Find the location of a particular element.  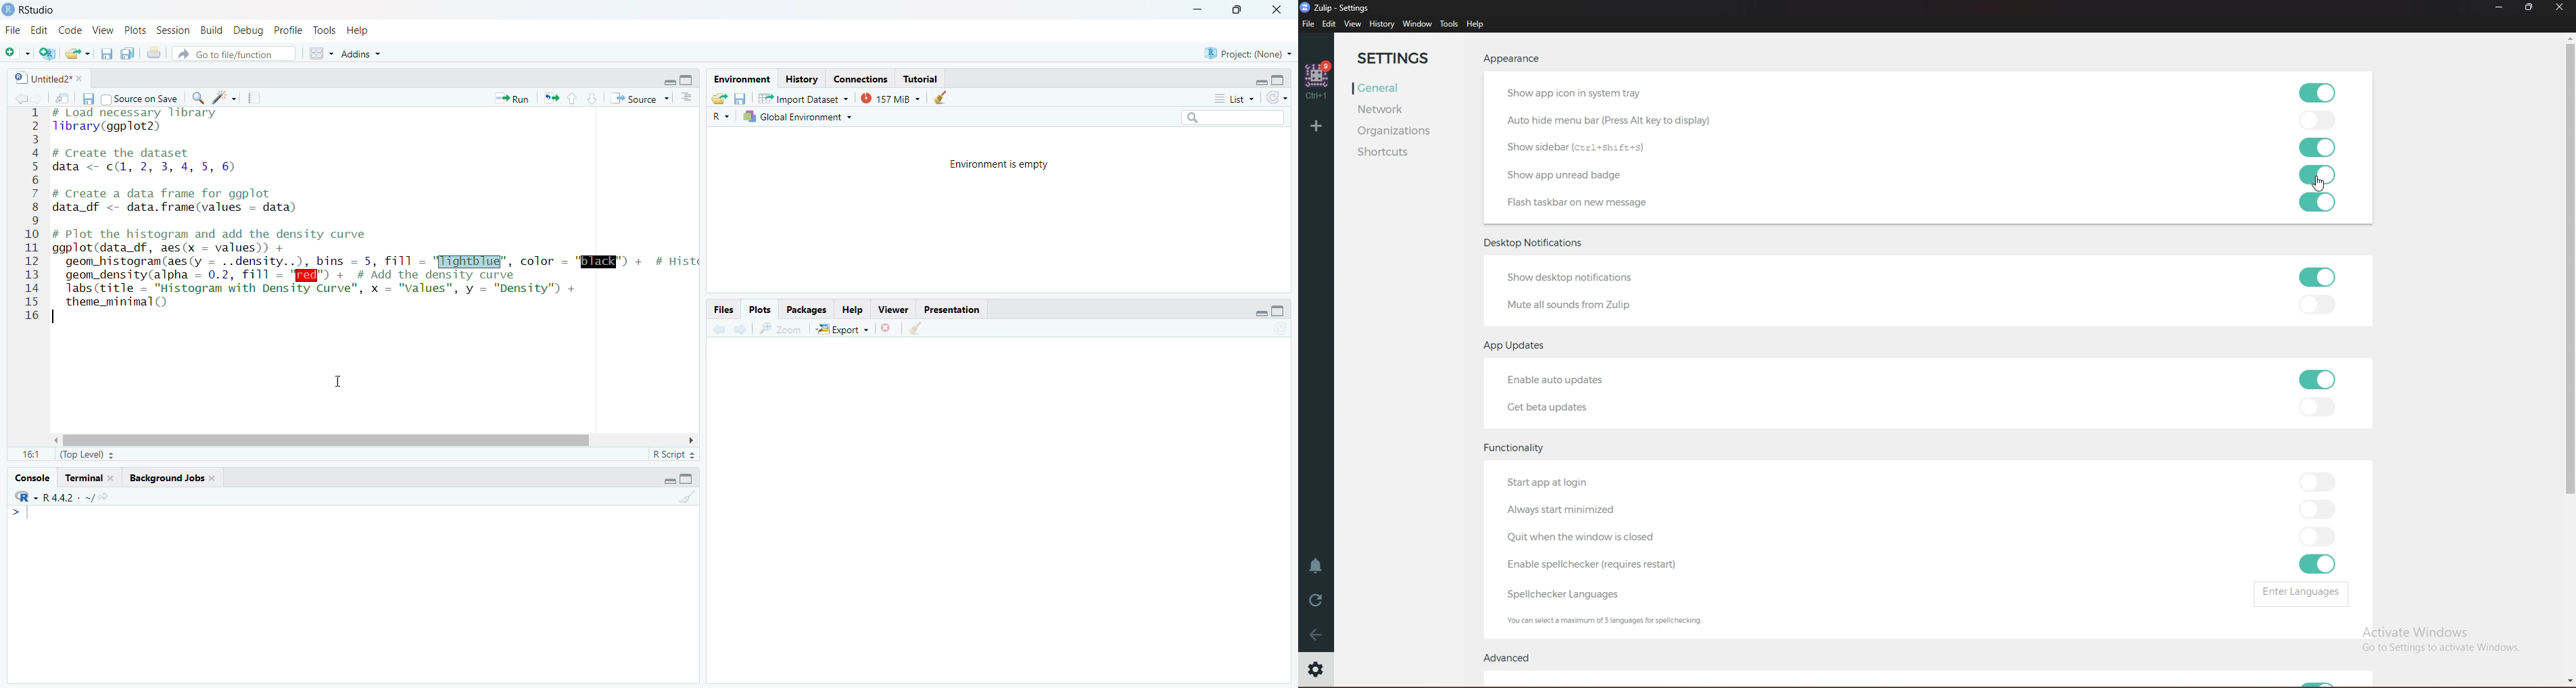

Re-run the previous code again is located at coordinates (551, 99).